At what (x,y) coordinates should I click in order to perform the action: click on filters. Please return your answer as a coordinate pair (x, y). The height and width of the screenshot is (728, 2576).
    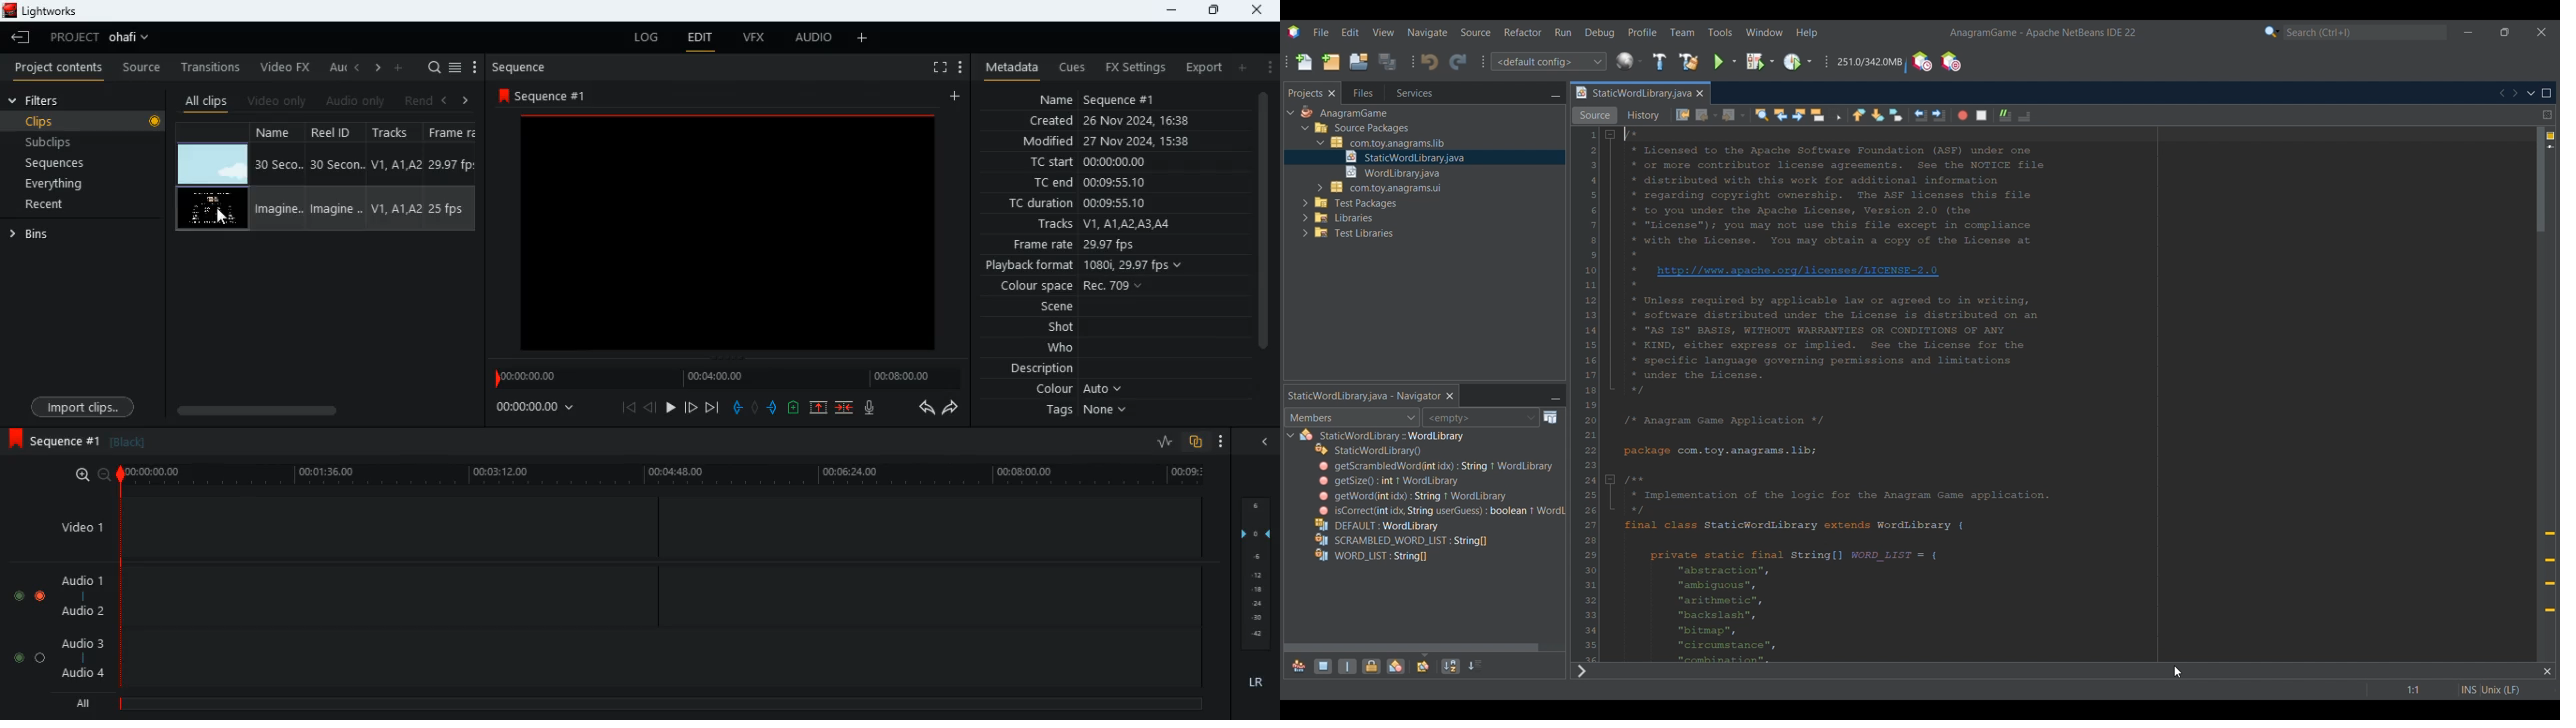
    Looking at the image, I should click on (51, 99).